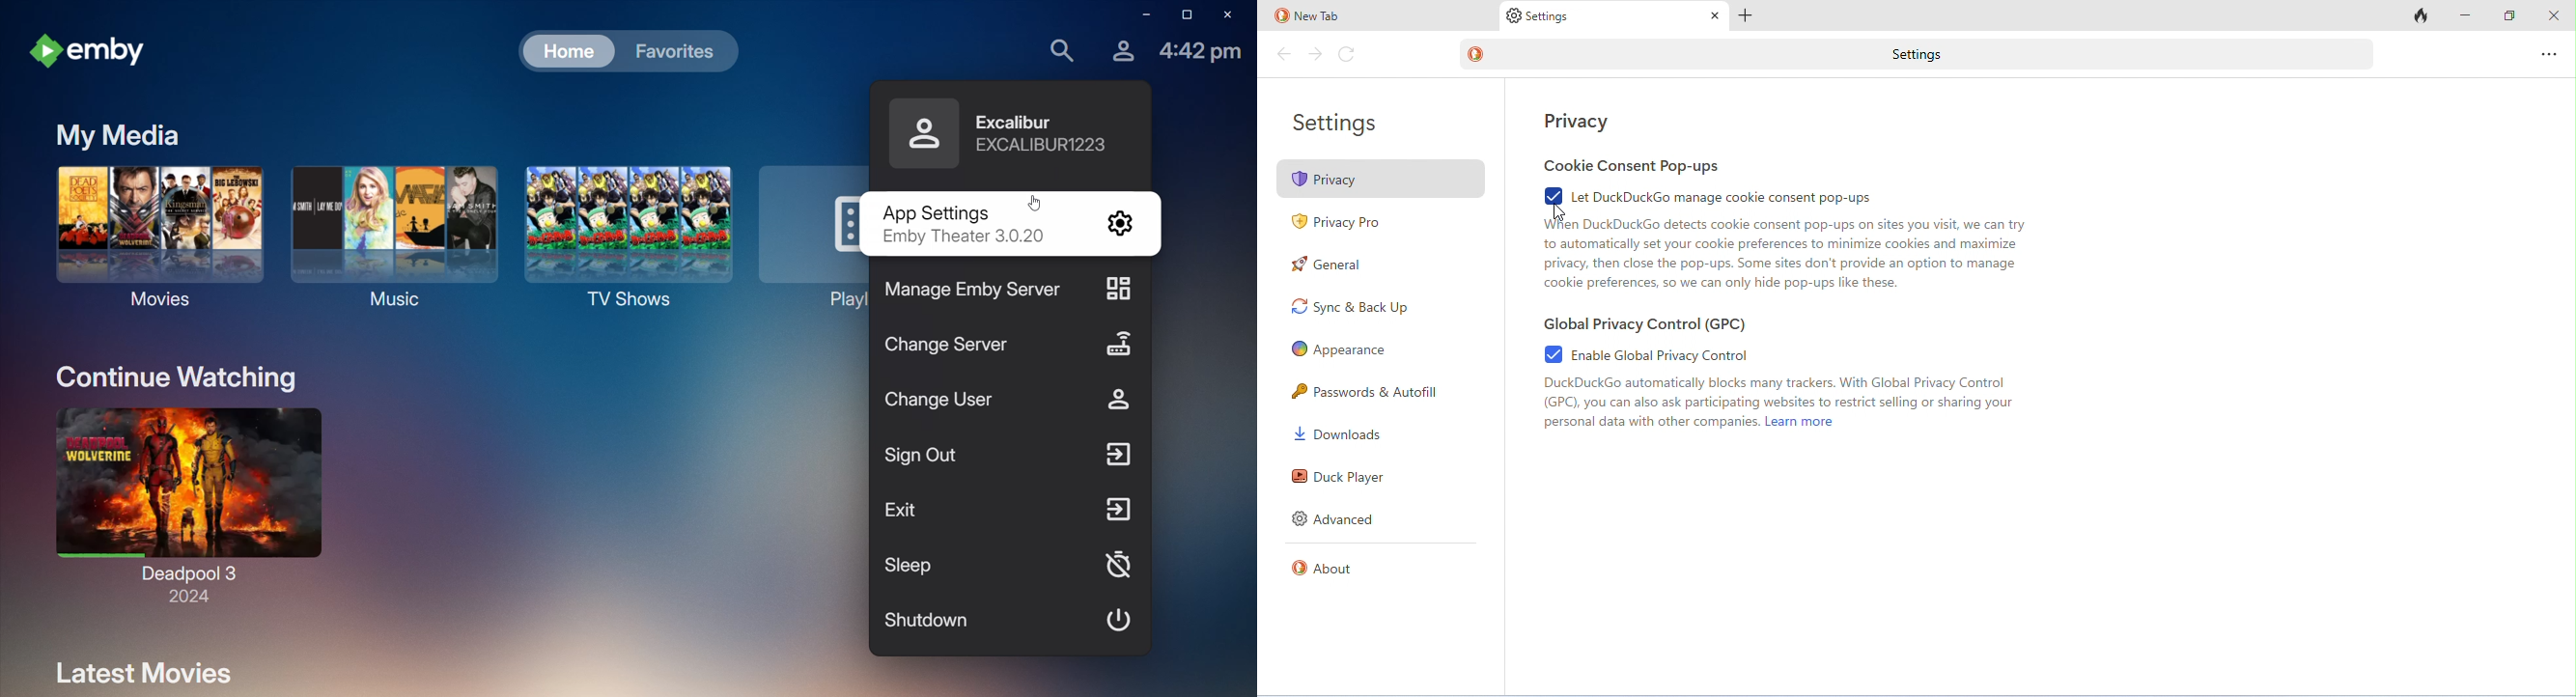 The image size is (2576, 700). I want to click on Sign Out, so click(1012, 459).